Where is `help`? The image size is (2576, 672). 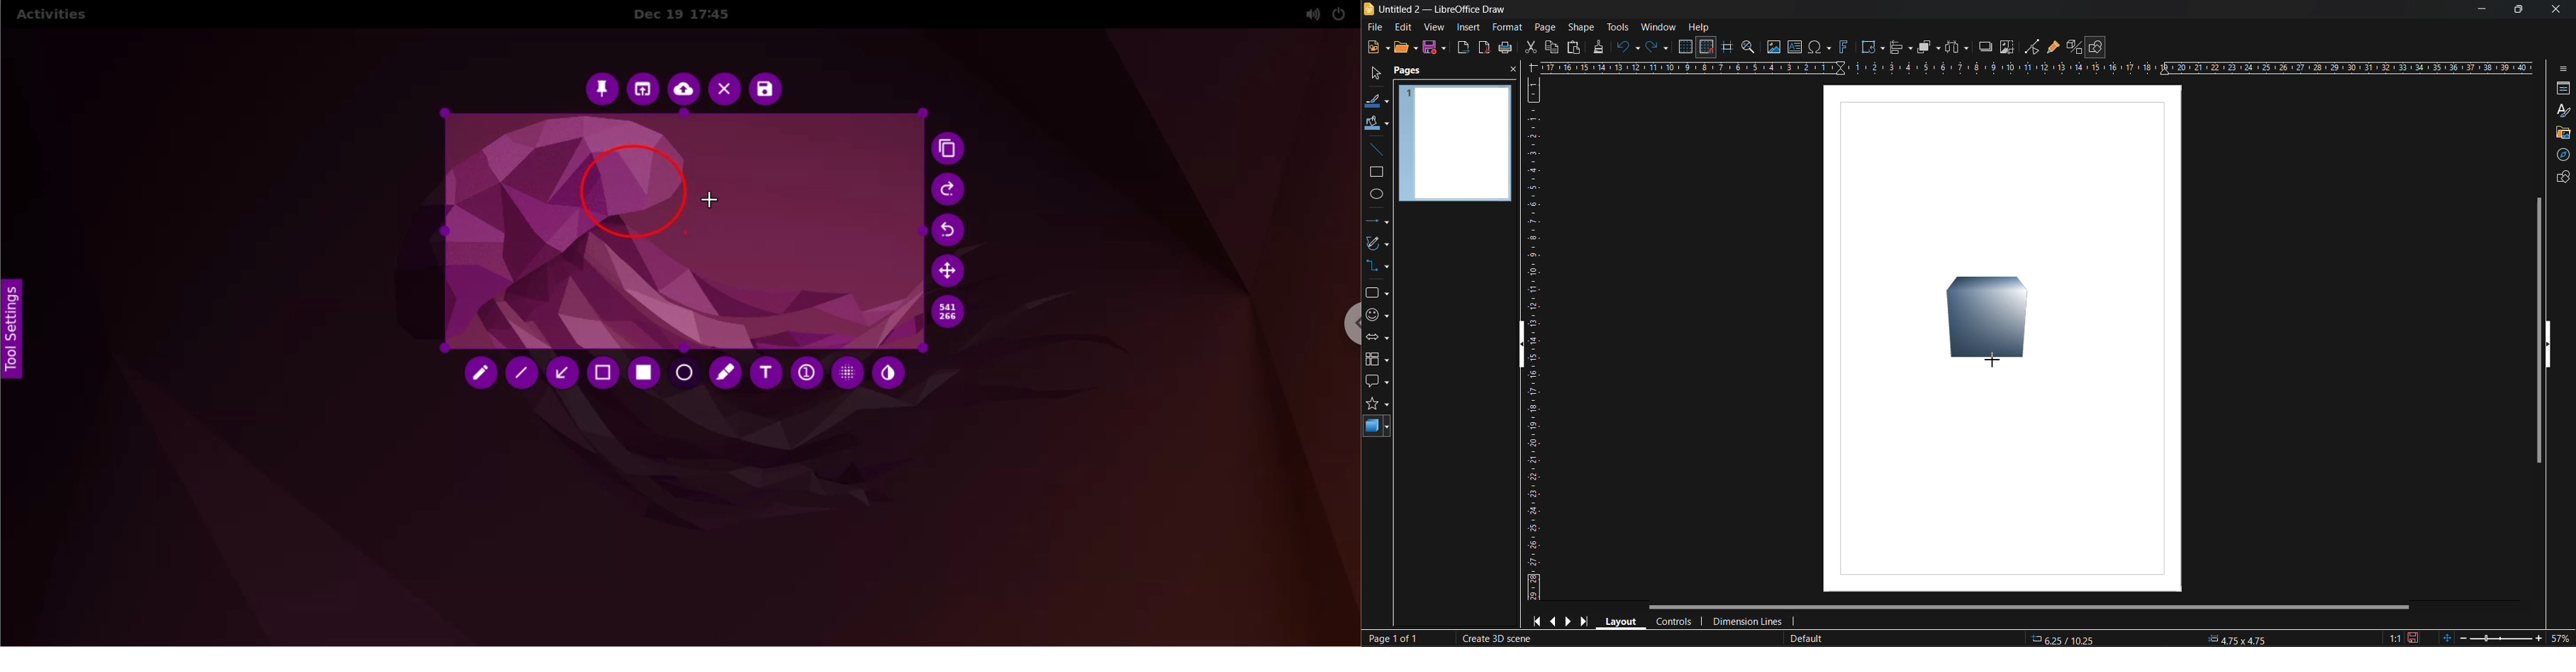 help is located at coordinates (1700, 28).